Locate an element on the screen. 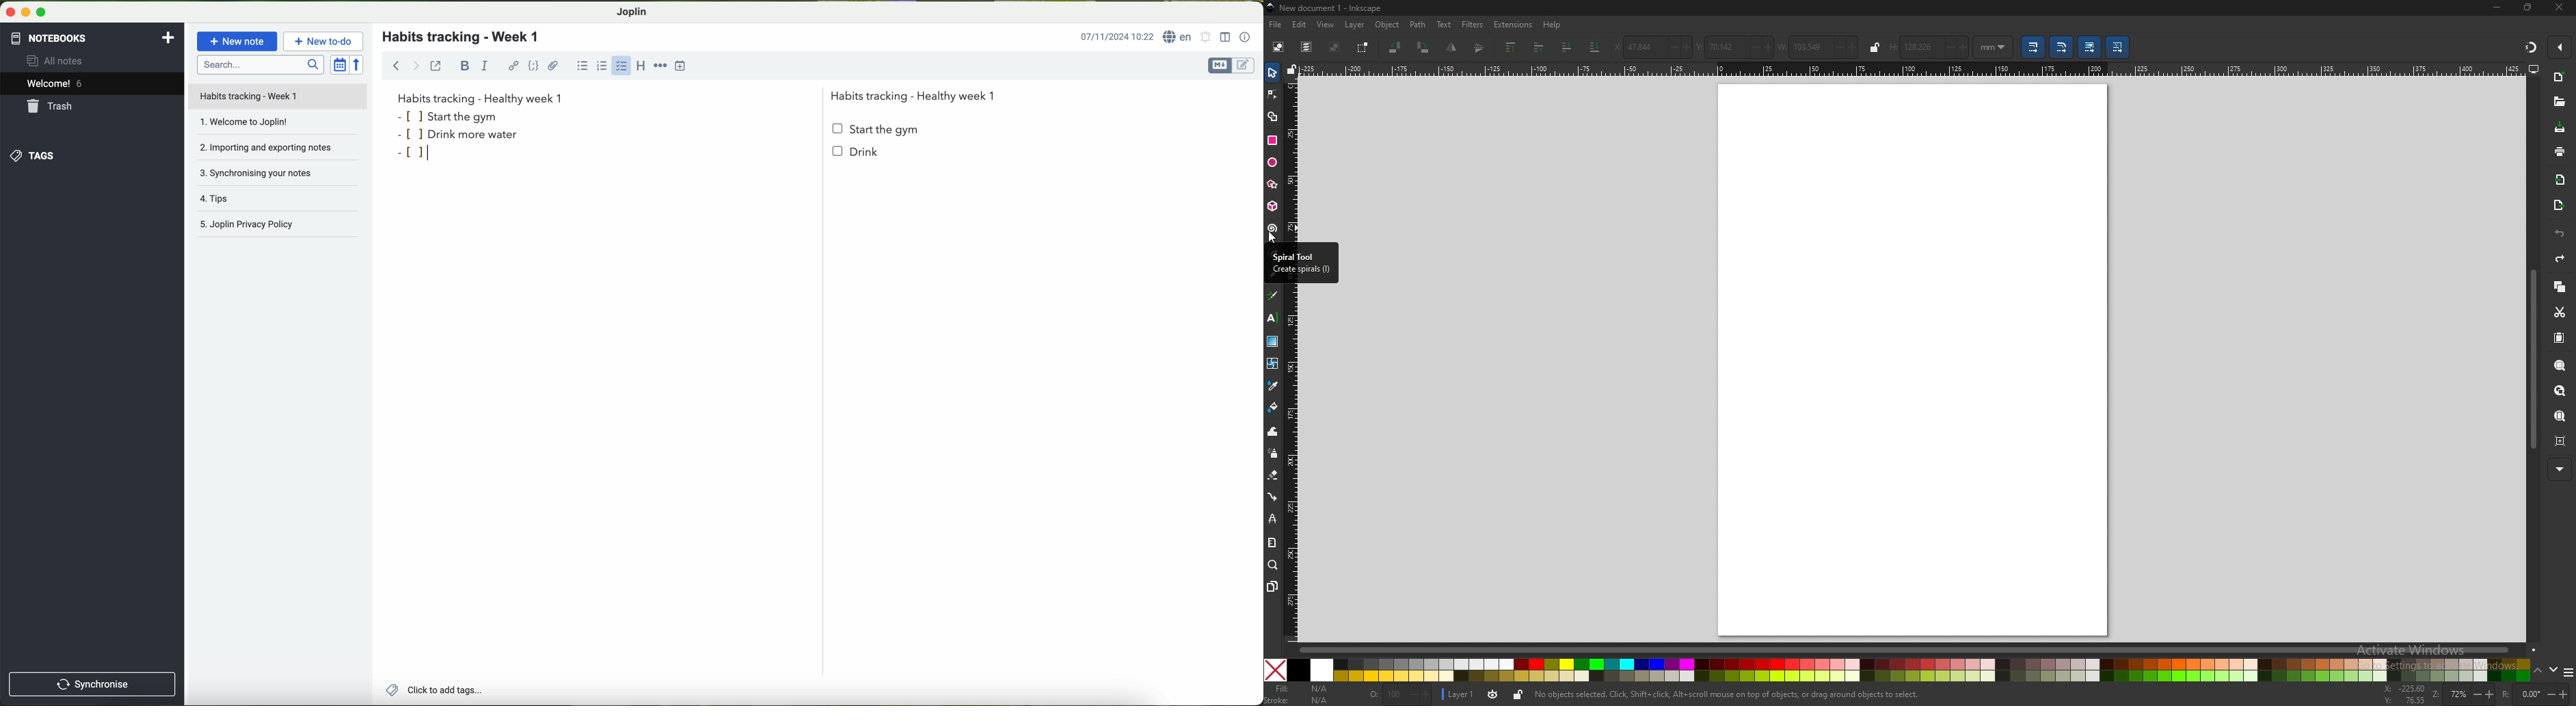 This screenshot has height=728, width=2576. bold is located at coordinates (465, 66).